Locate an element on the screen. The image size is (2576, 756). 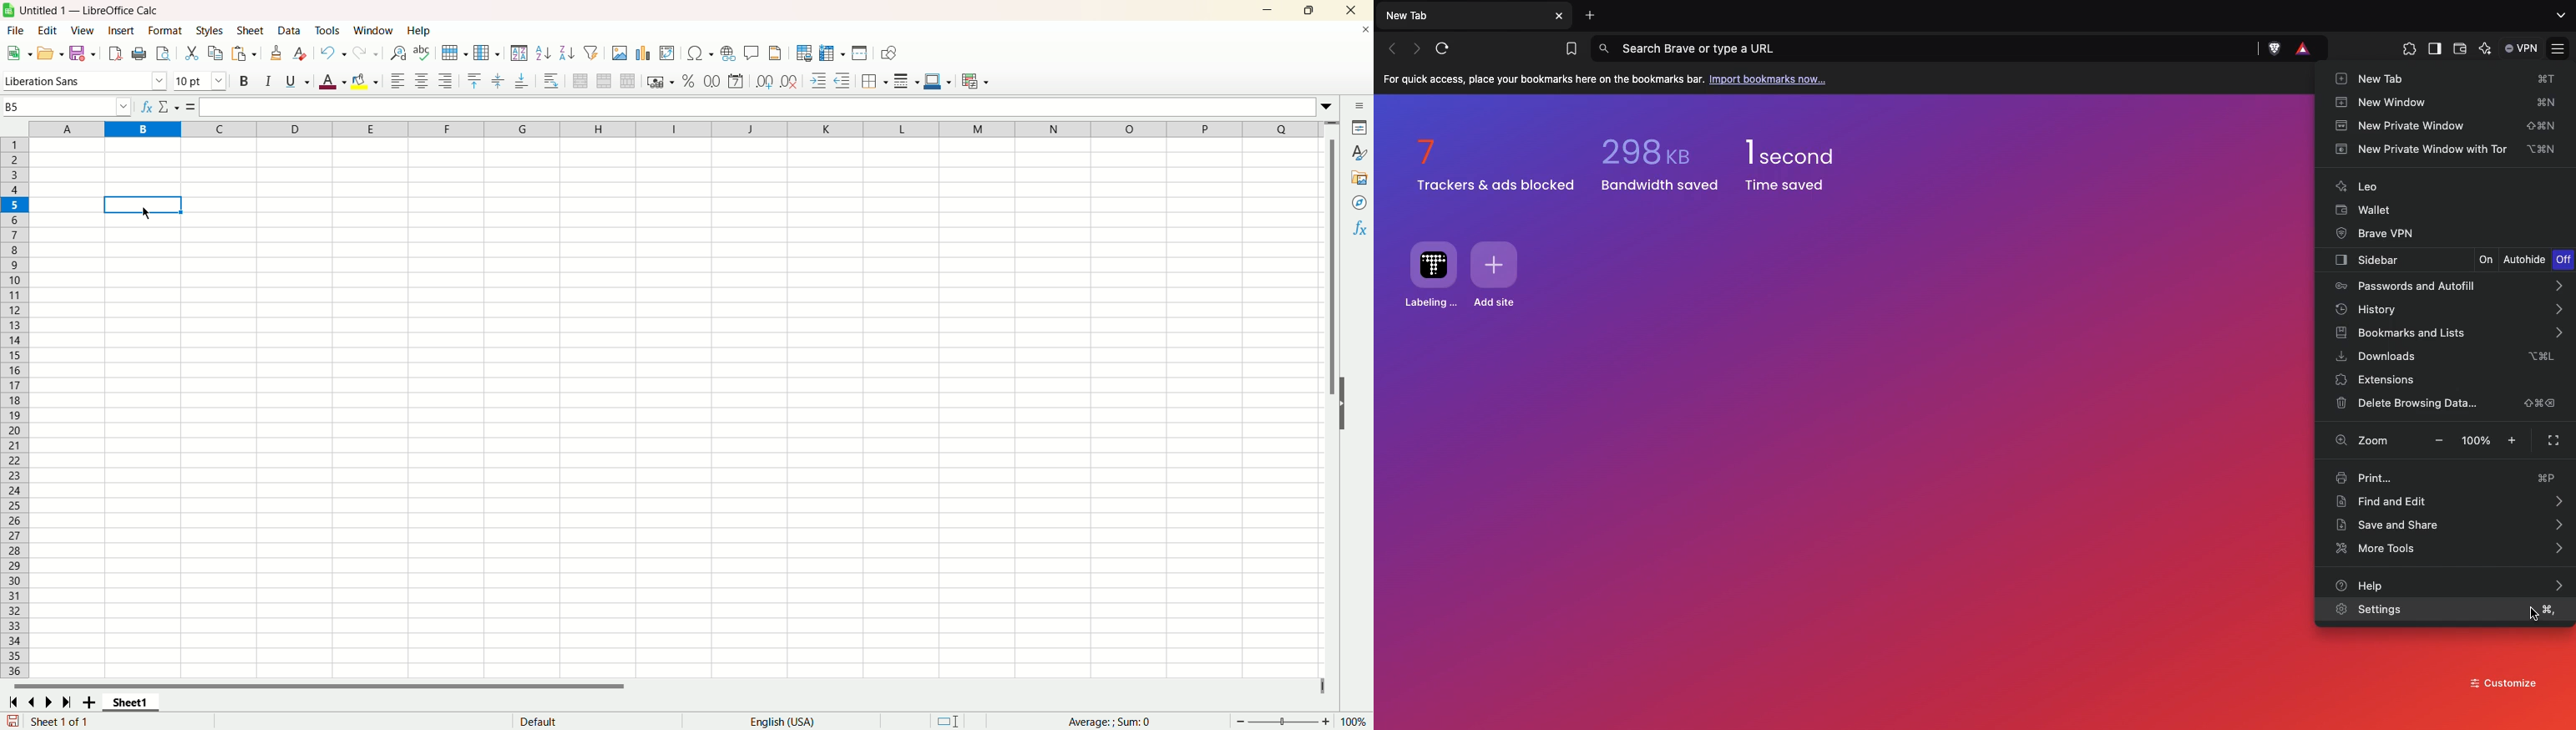
name box is located at coordinates (69, 104).